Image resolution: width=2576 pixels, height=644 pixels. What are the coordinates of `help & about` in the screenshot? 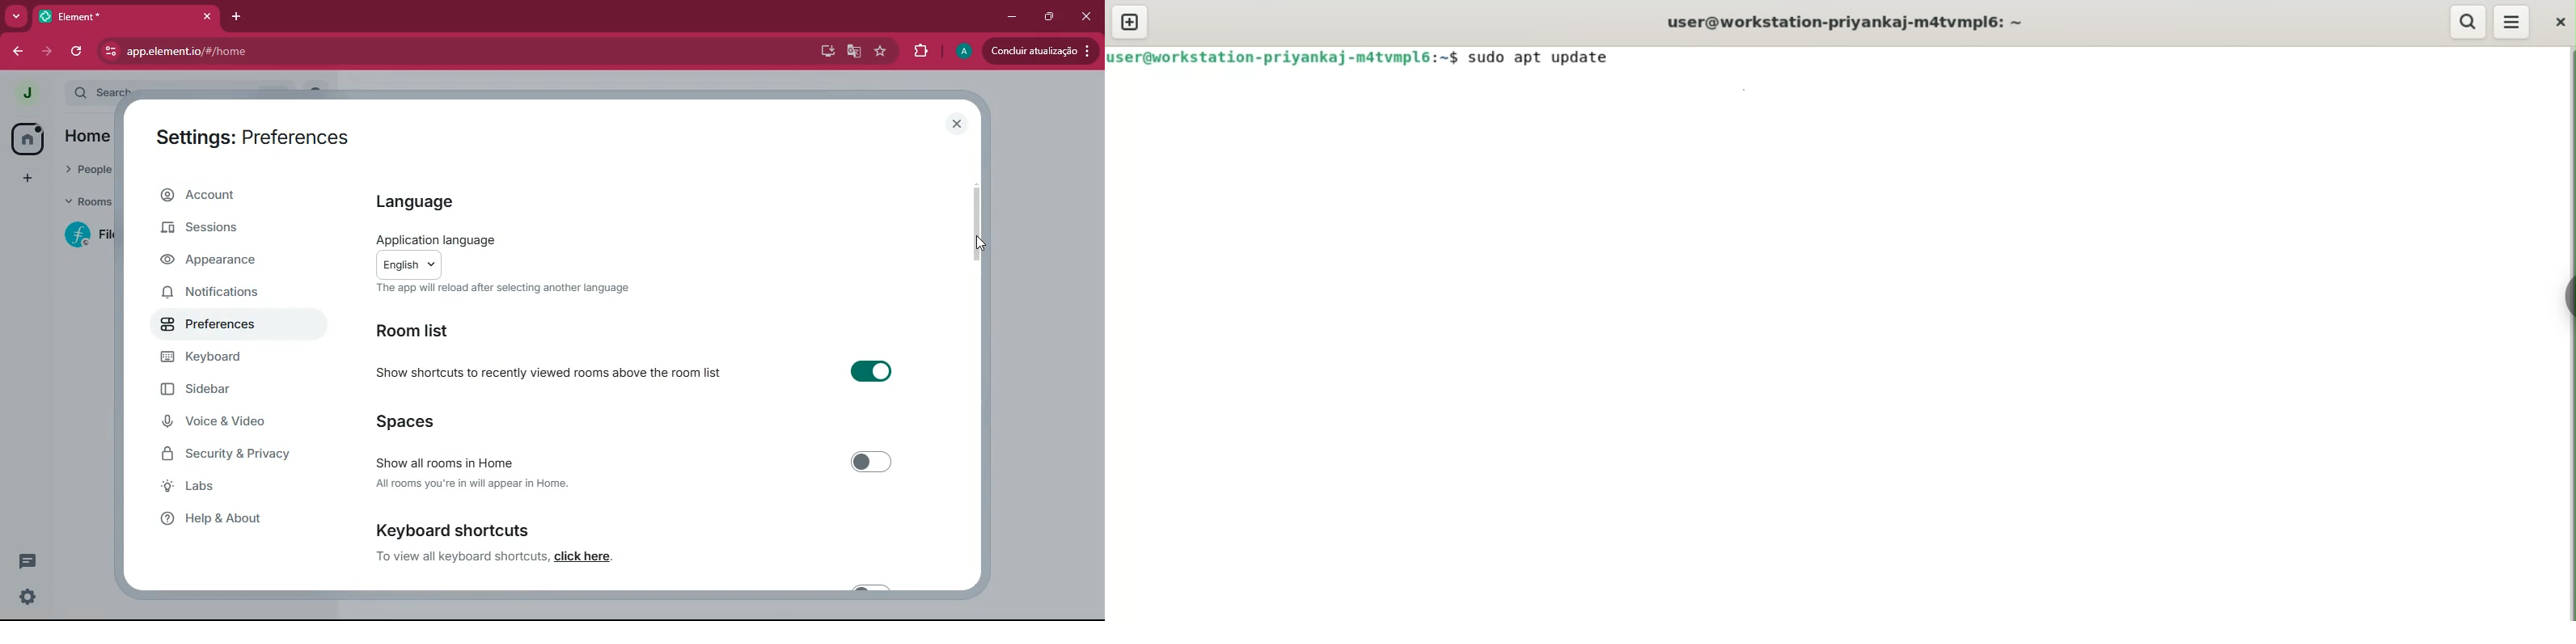 It's located at (244, 519).